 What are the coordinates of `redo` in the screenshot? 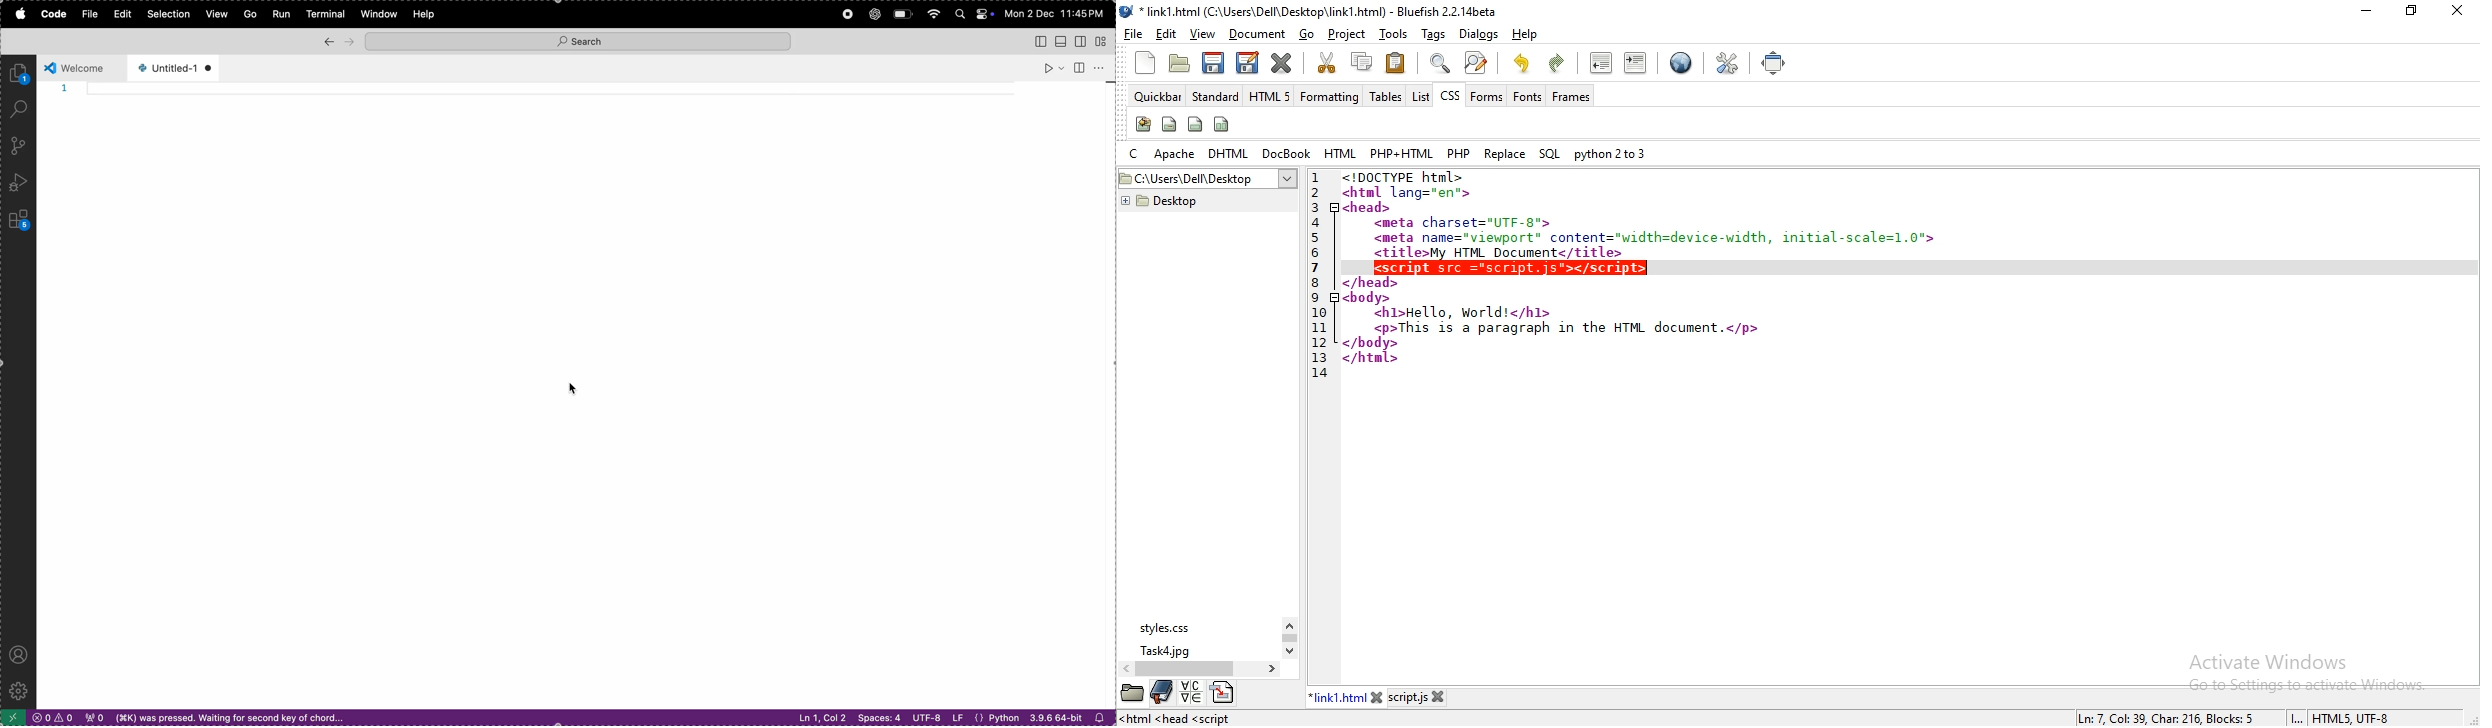 It's located at (1557, 64).